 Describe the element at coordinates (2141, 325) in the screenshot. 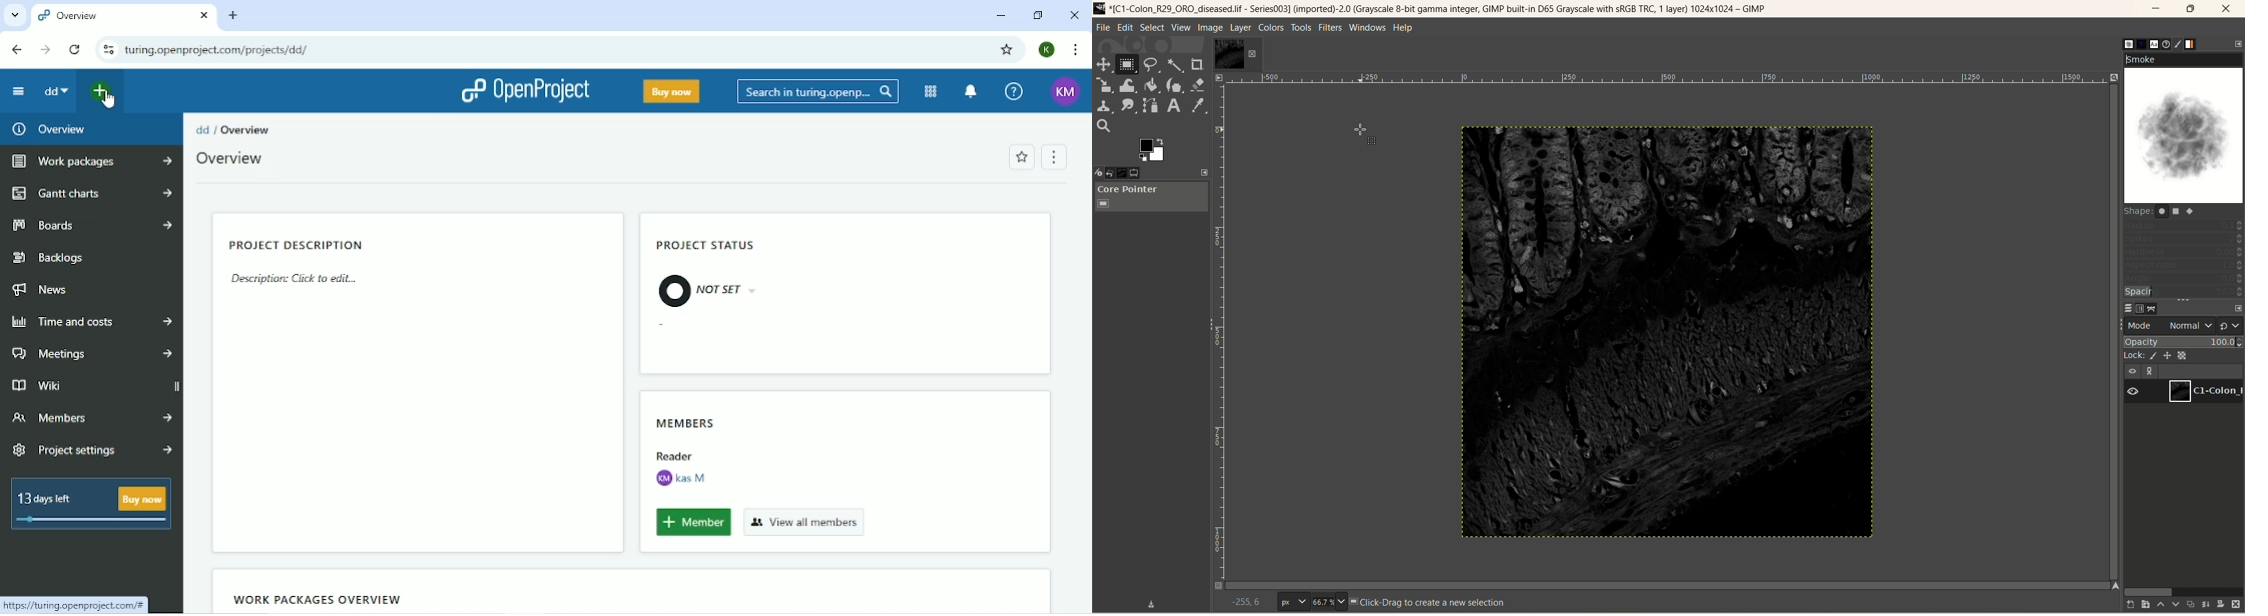

I see `mode` at that location.